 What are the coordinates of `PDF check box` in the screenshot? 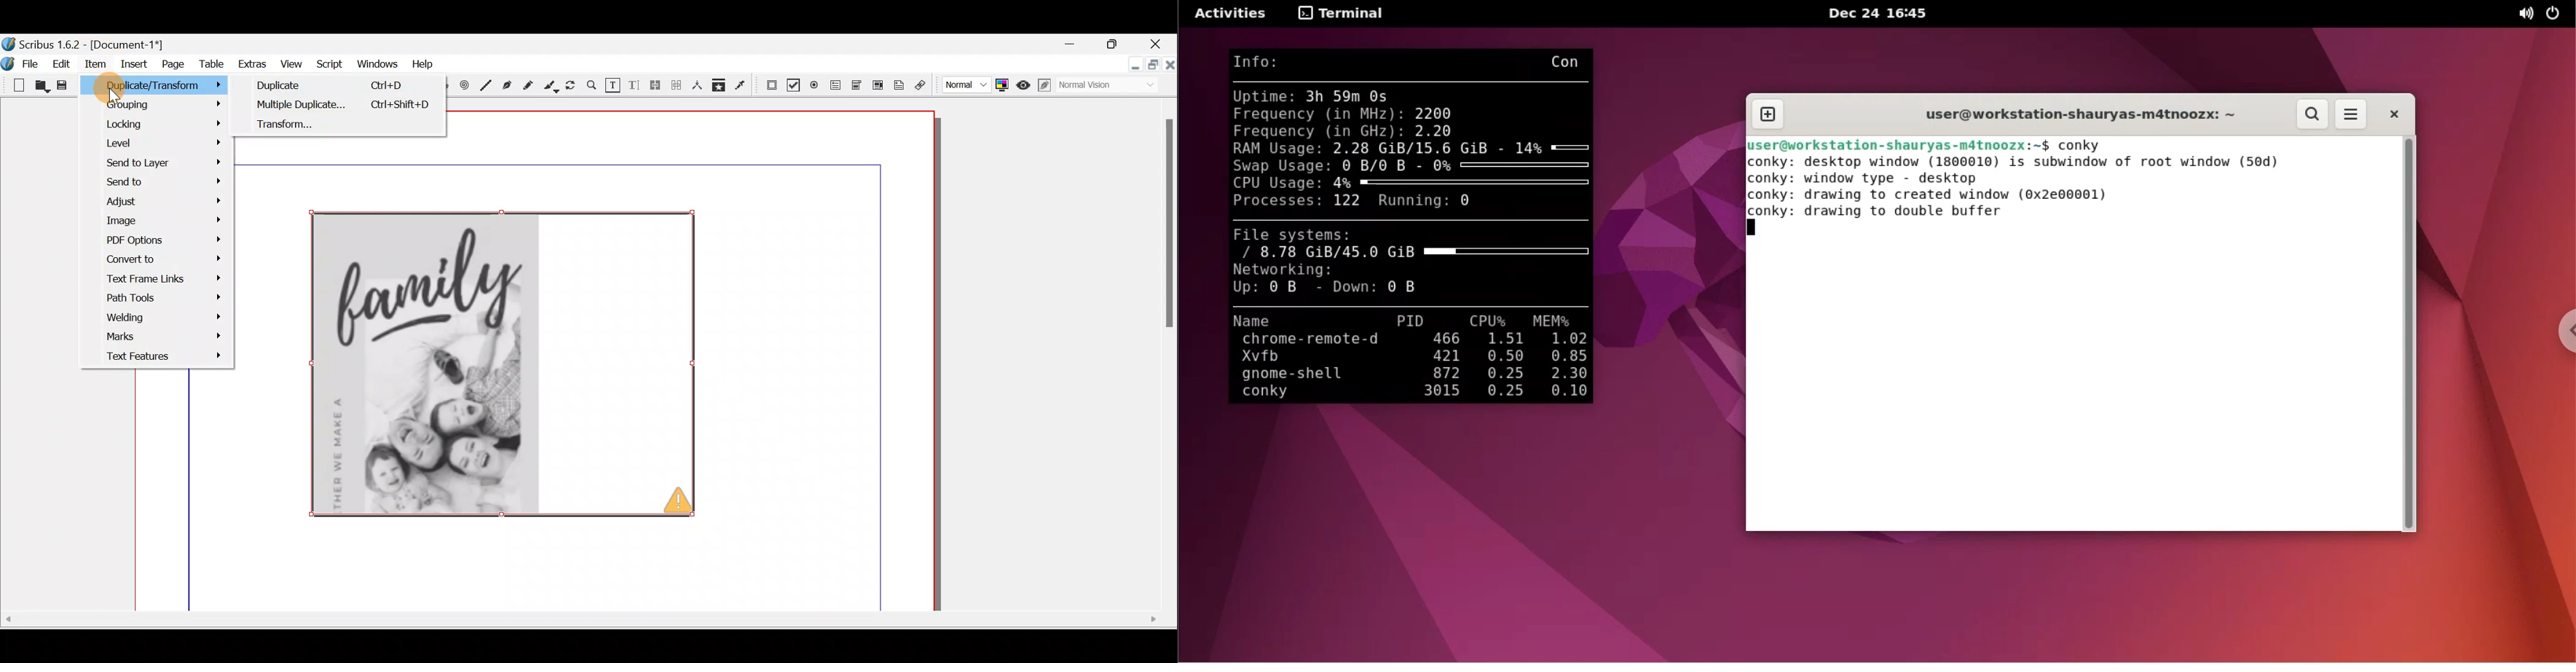 It's located at (793, 83).